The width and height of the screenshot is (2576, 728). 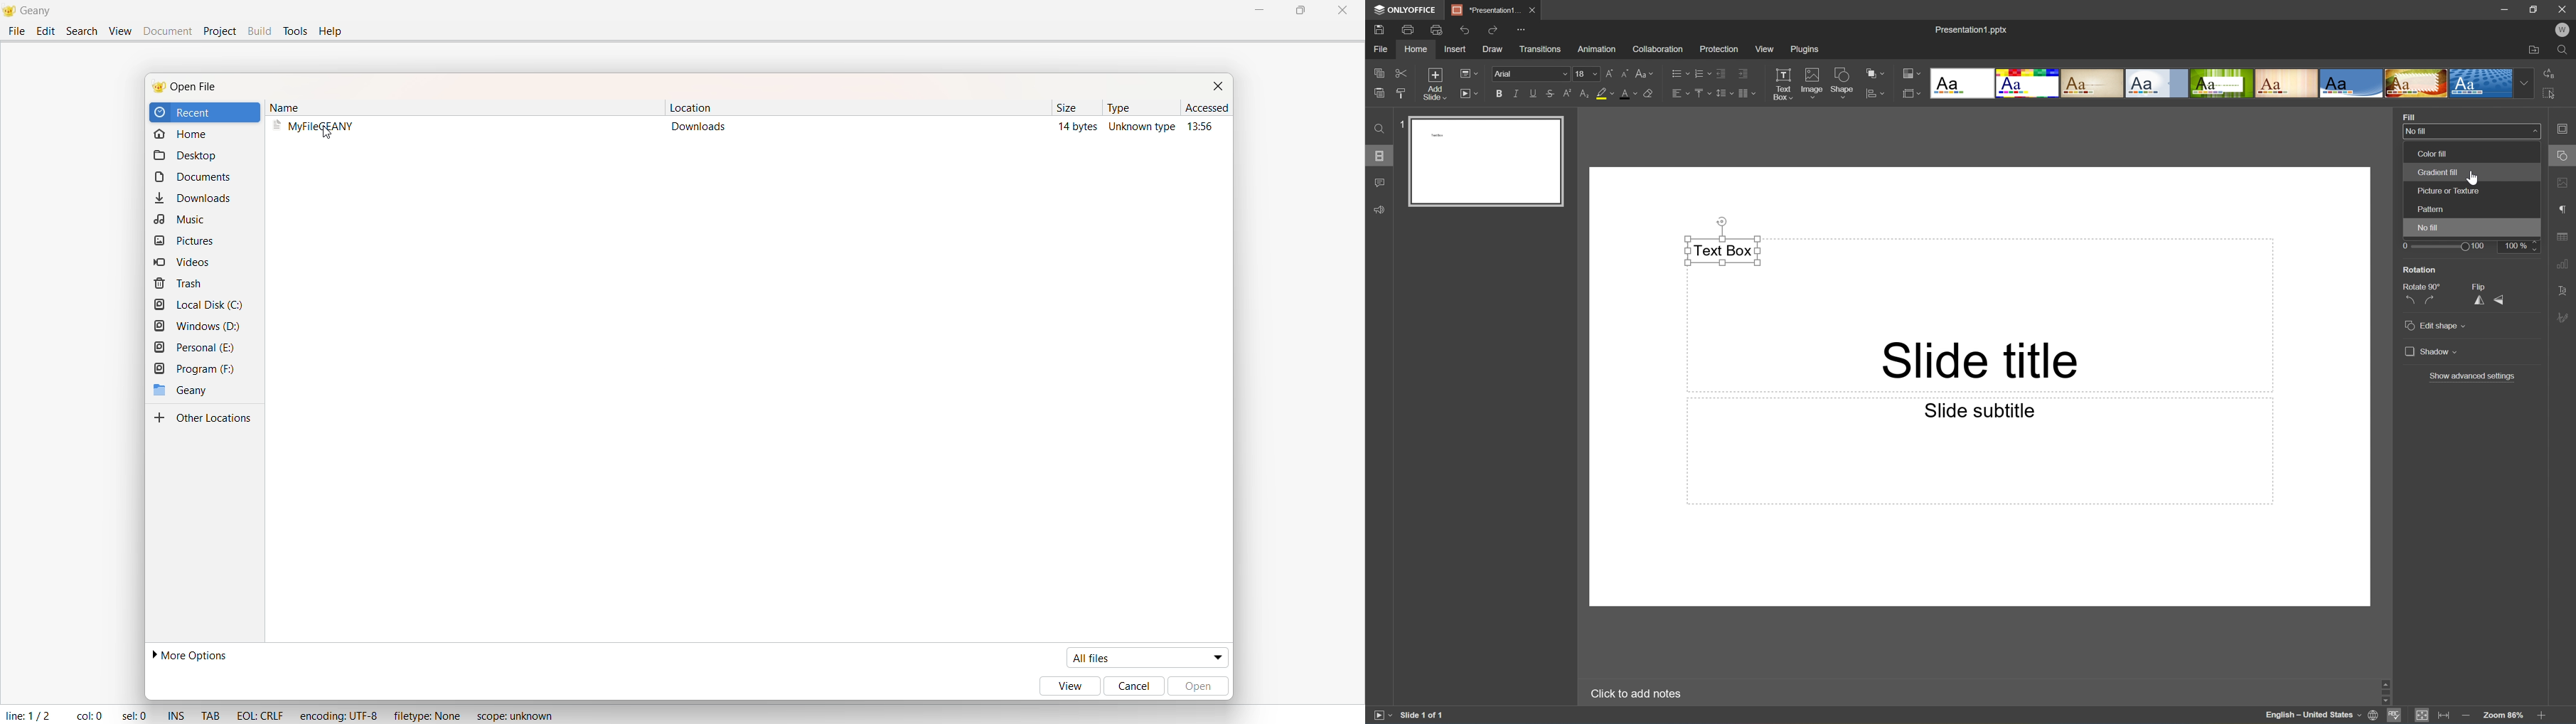 What do you see at coordinates (2444, 715) in the screenshot?
I see `Fit to width` at bounding box center [2444, 715].